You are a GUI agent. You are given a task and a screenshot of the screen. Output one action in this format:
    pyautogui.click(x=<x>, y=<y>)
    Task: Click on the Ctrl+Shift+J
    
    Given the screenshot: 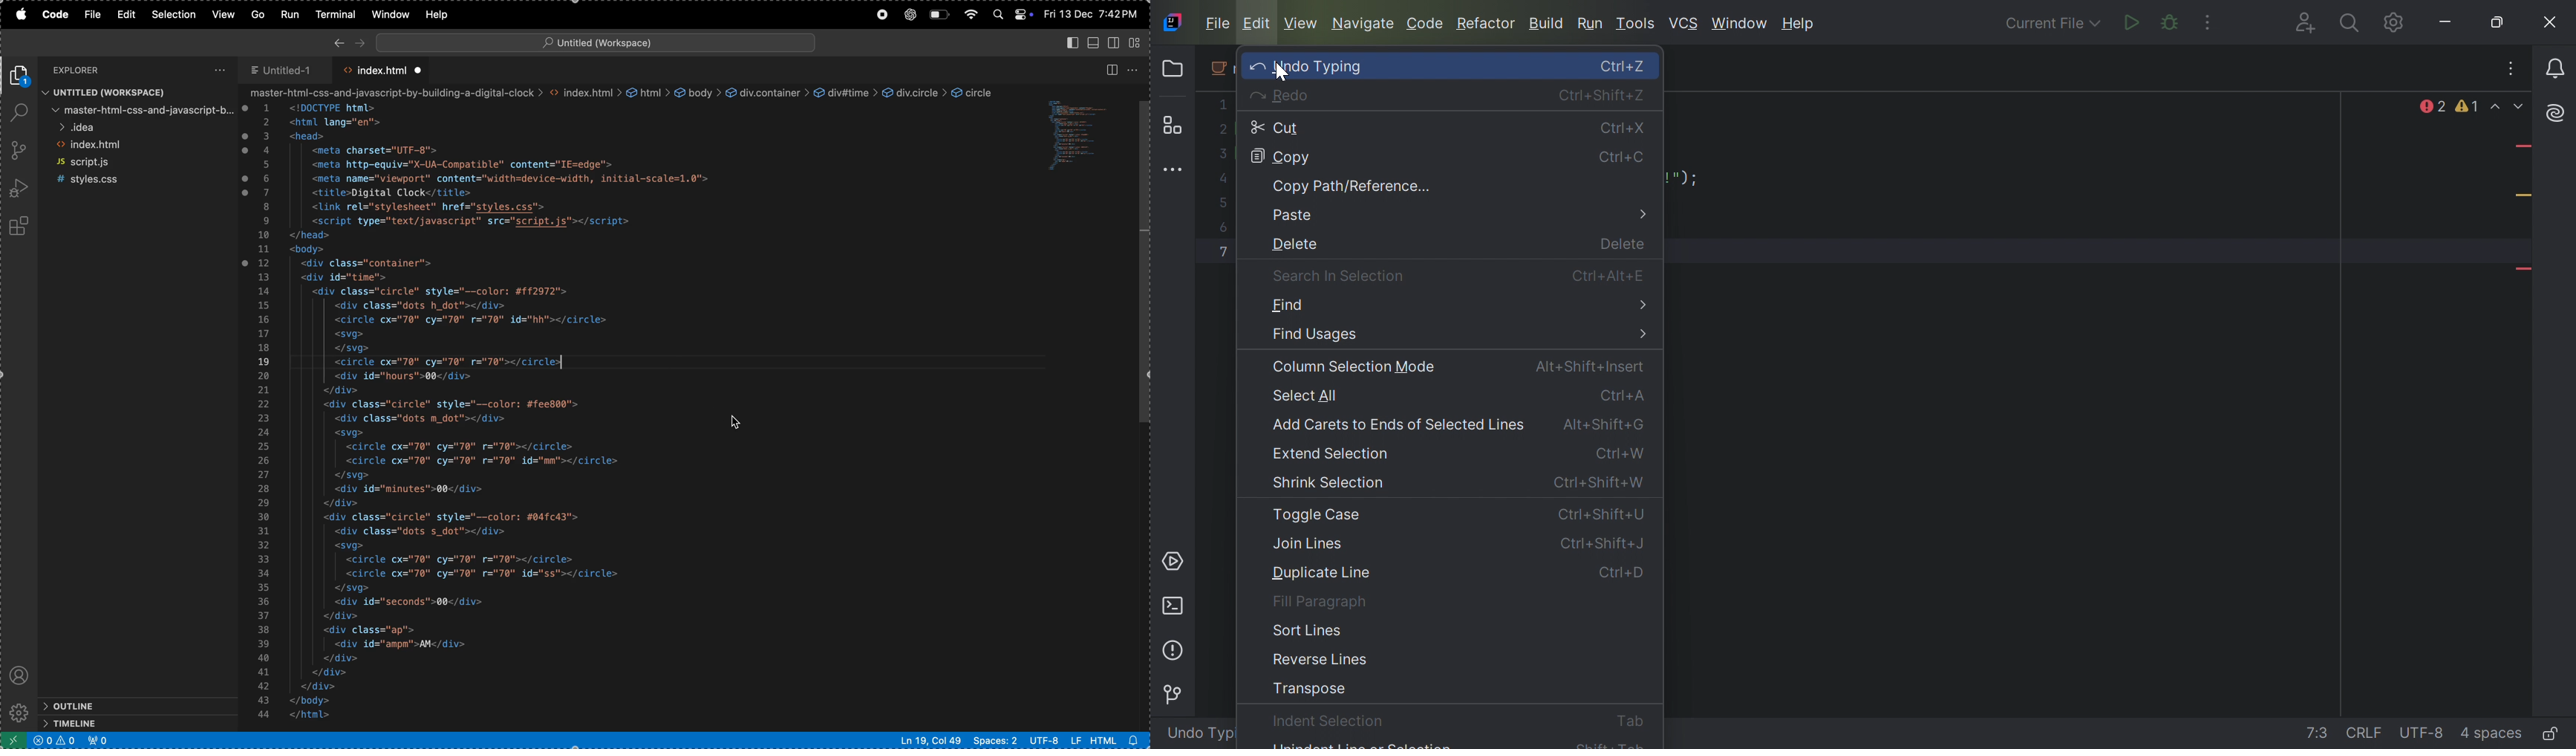 What is the action you would take?
    pyautogui.click(x=1603, y=542)
    